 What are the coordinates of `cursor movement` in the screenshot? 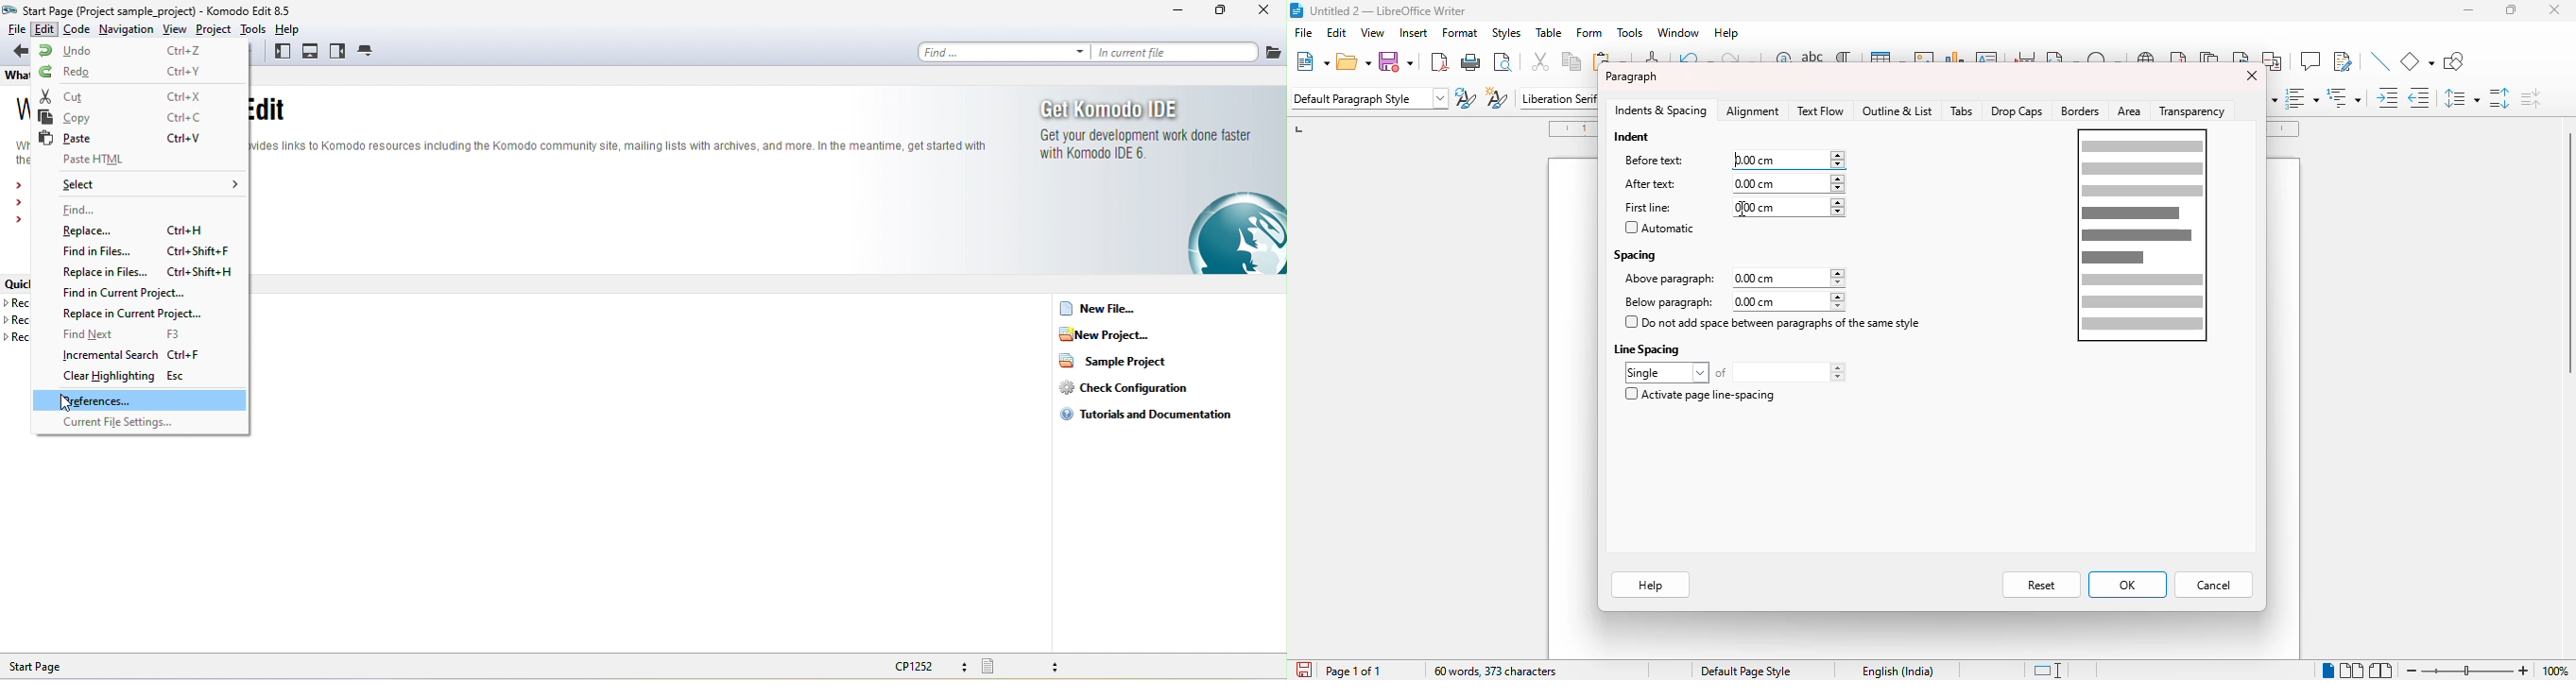 It's located at (74, 402).